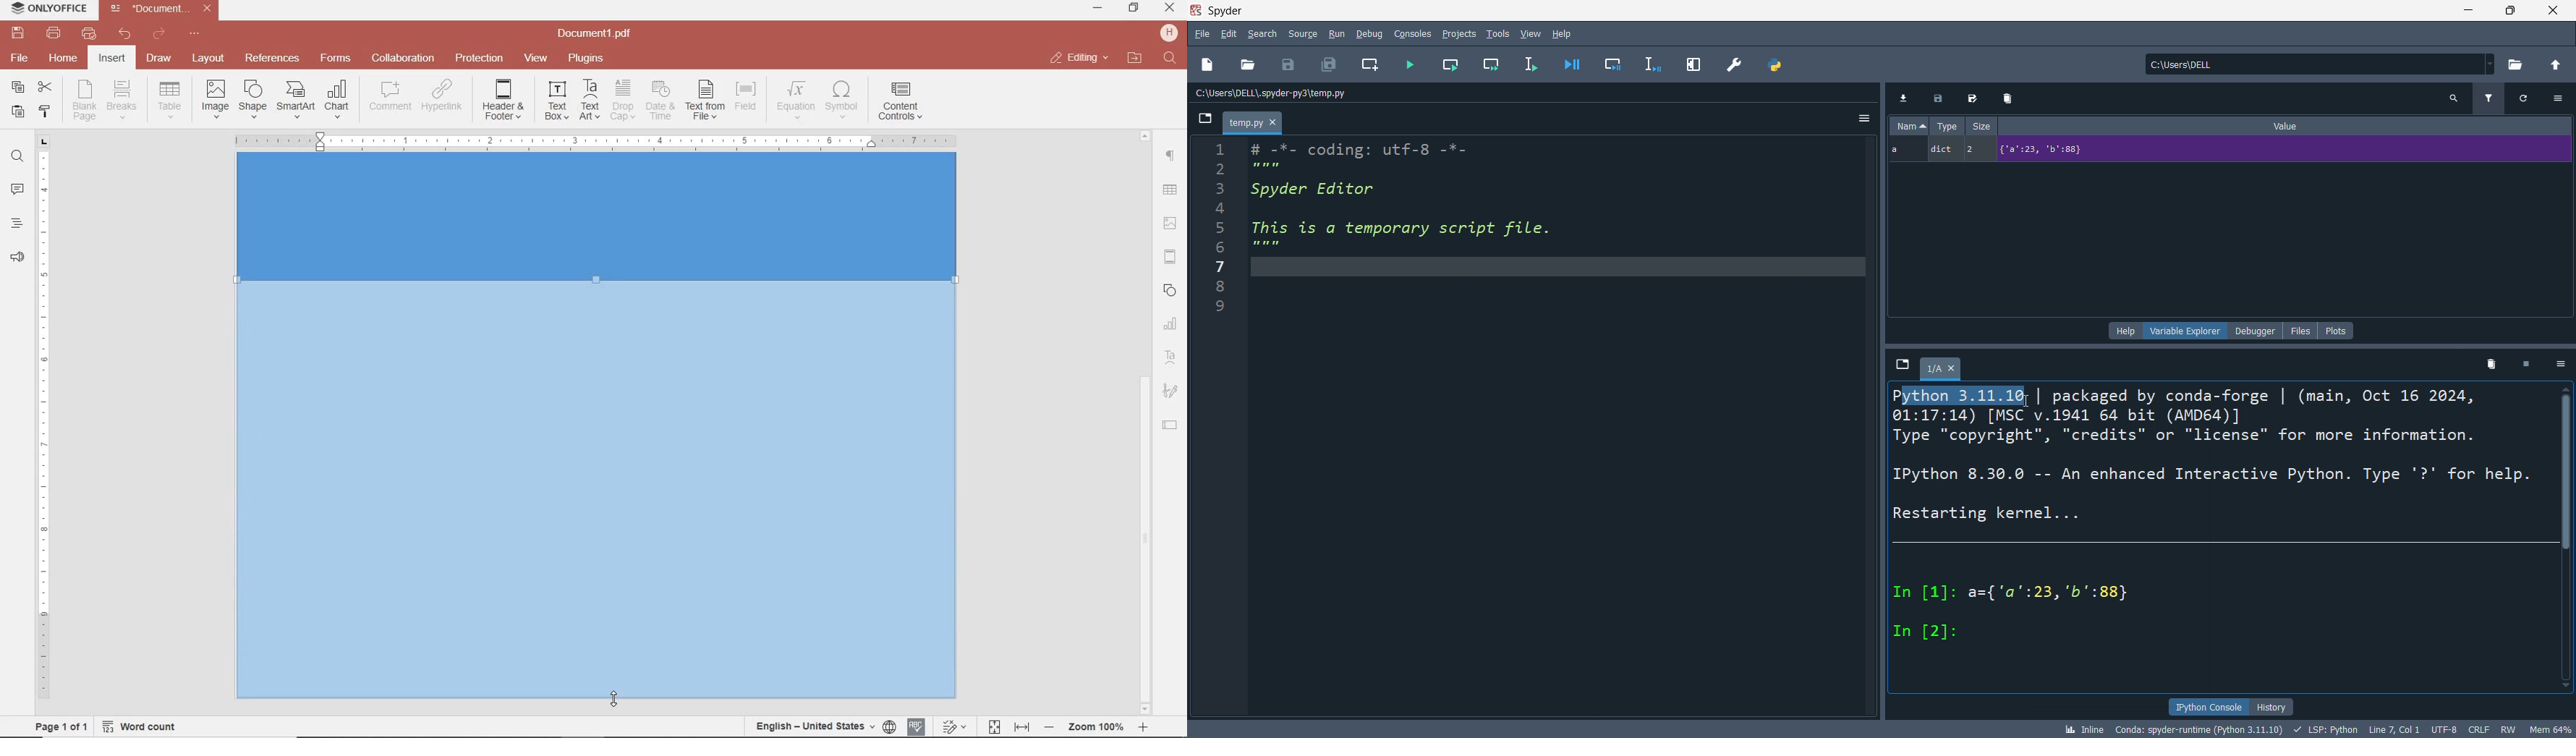  I want to click on debug file, so click(1577, 63).